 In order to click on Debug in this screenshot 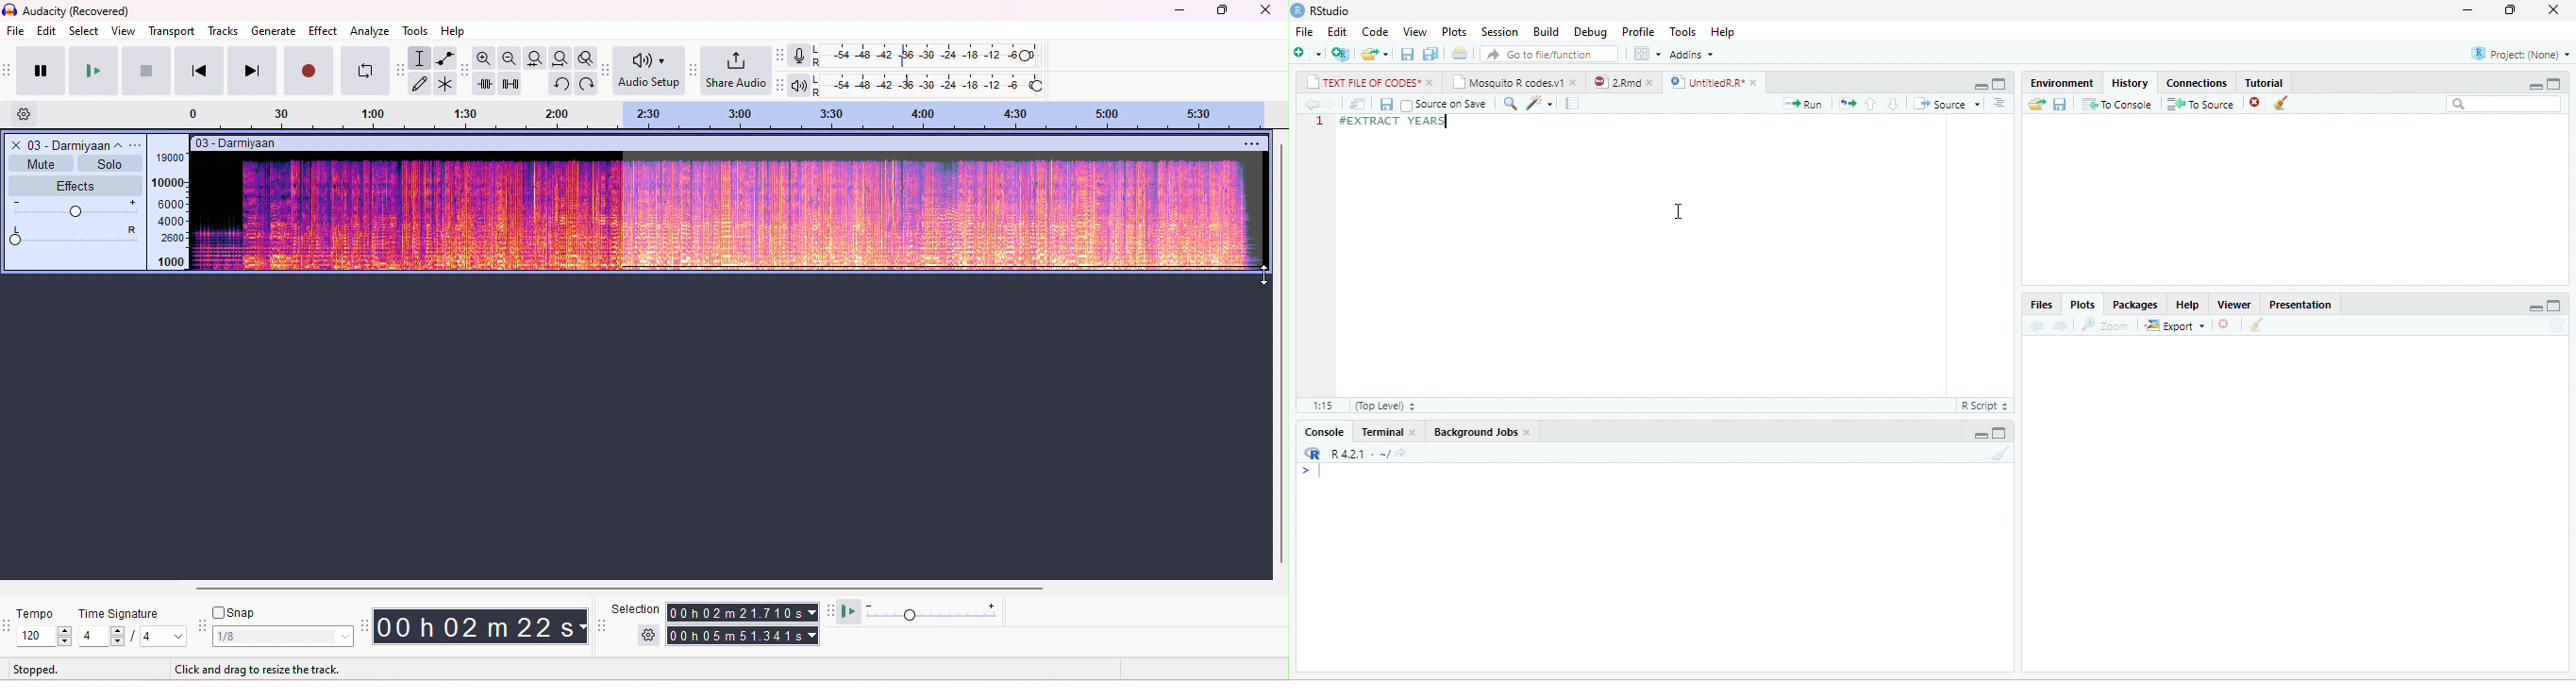, I will do `click(1592, 32)`.